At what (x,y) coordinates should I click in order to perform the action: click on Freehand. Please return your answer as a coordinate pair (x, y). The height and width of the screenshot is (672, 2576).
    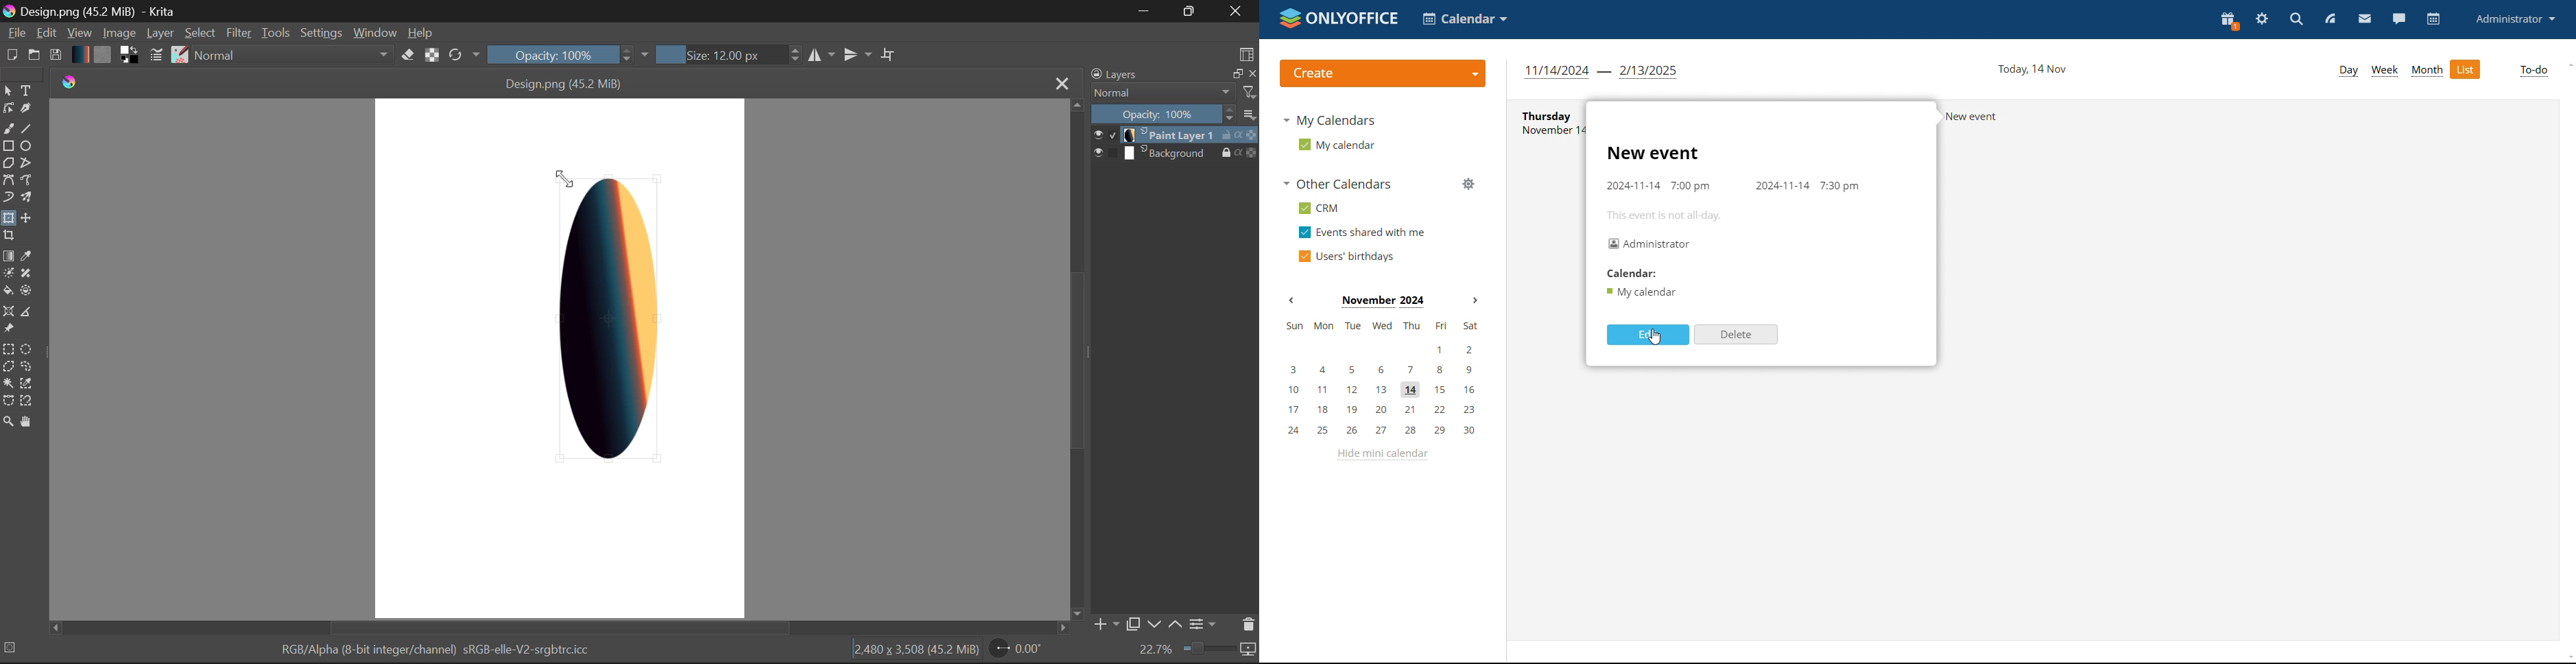
    Looking at the image, I should click on (9, 129).